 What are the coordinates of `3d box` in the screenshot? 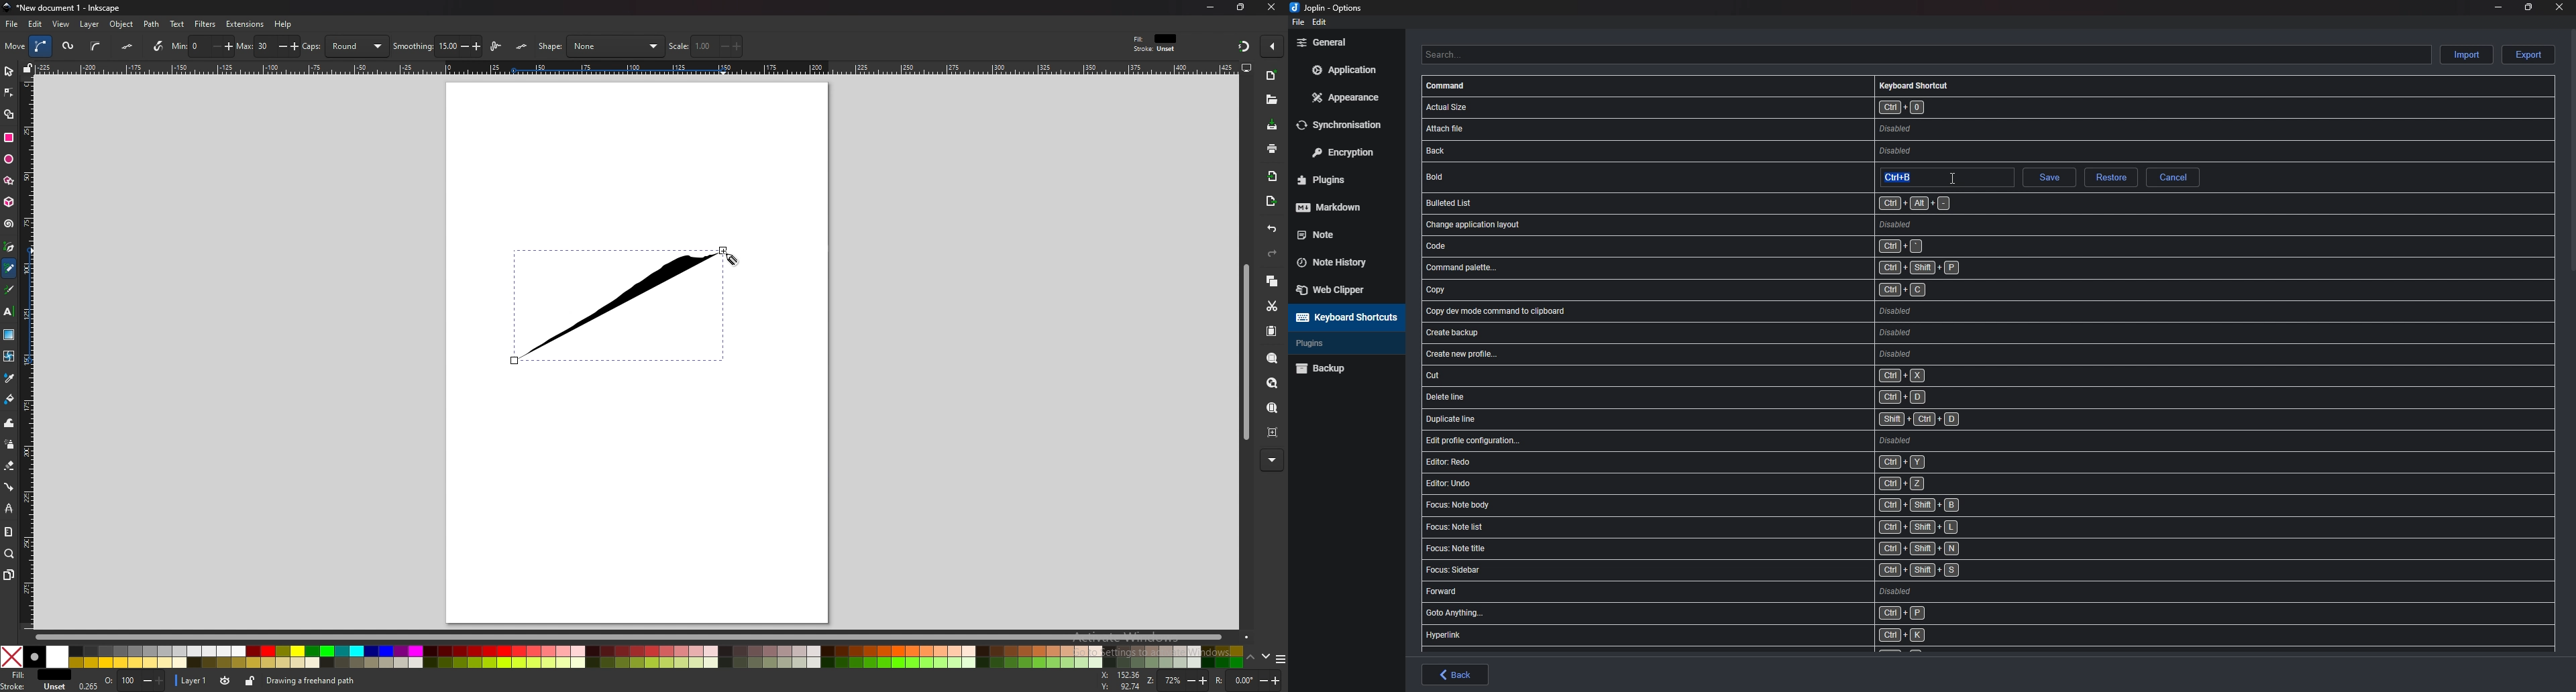 It's located at (9, 203).